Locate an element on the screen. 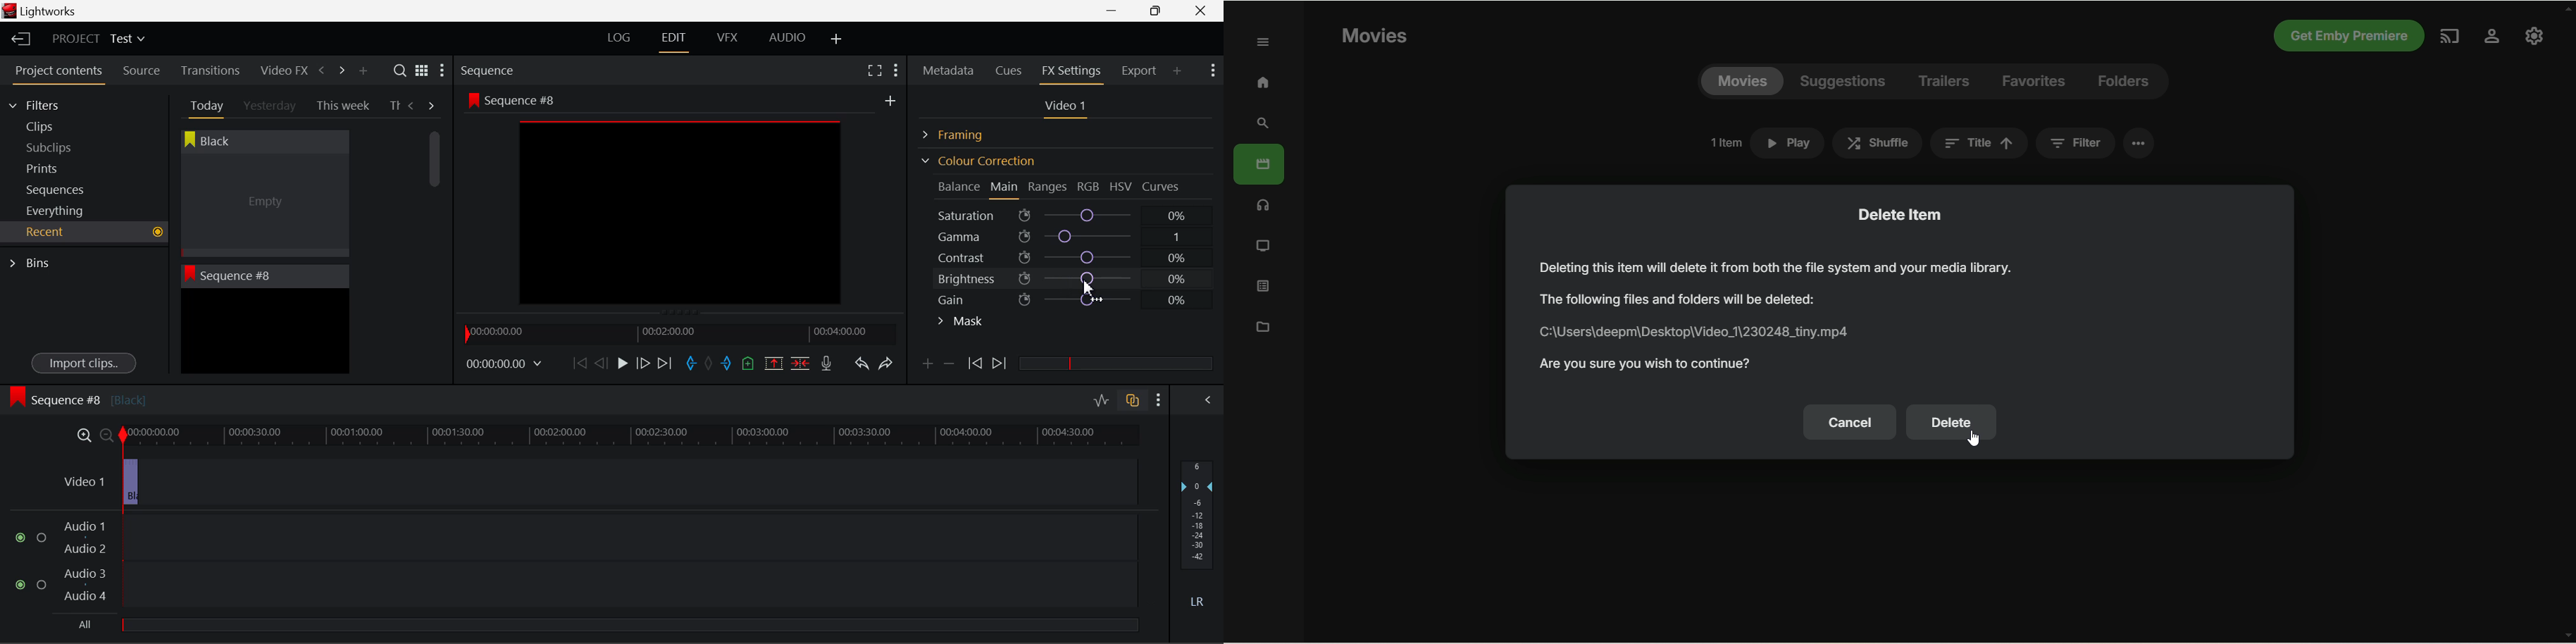 The width and height of the screenshot is (2576, 644). Recent Clip is located at coordinates (265, 333).